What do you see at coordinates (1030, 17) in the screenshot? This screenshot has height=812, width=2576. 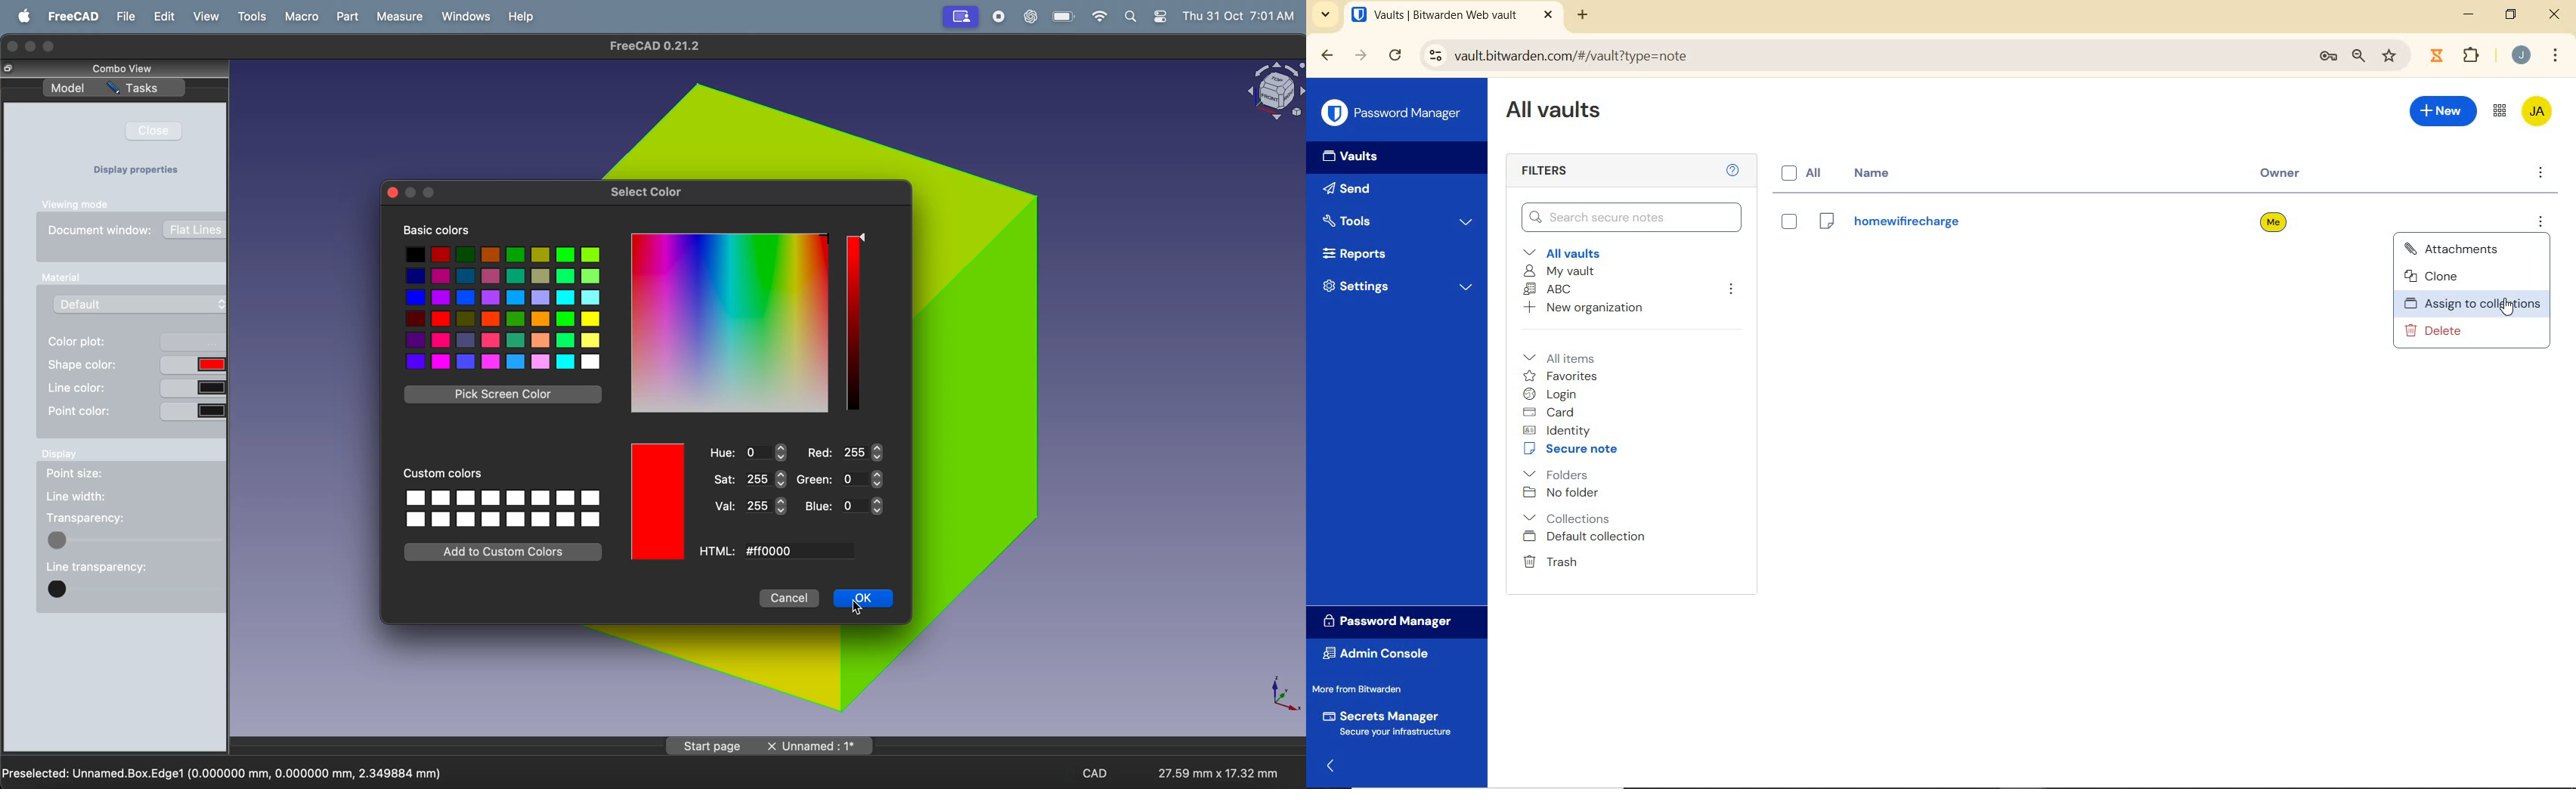 I see `chatgpt` at bounding box center [1030, 17].